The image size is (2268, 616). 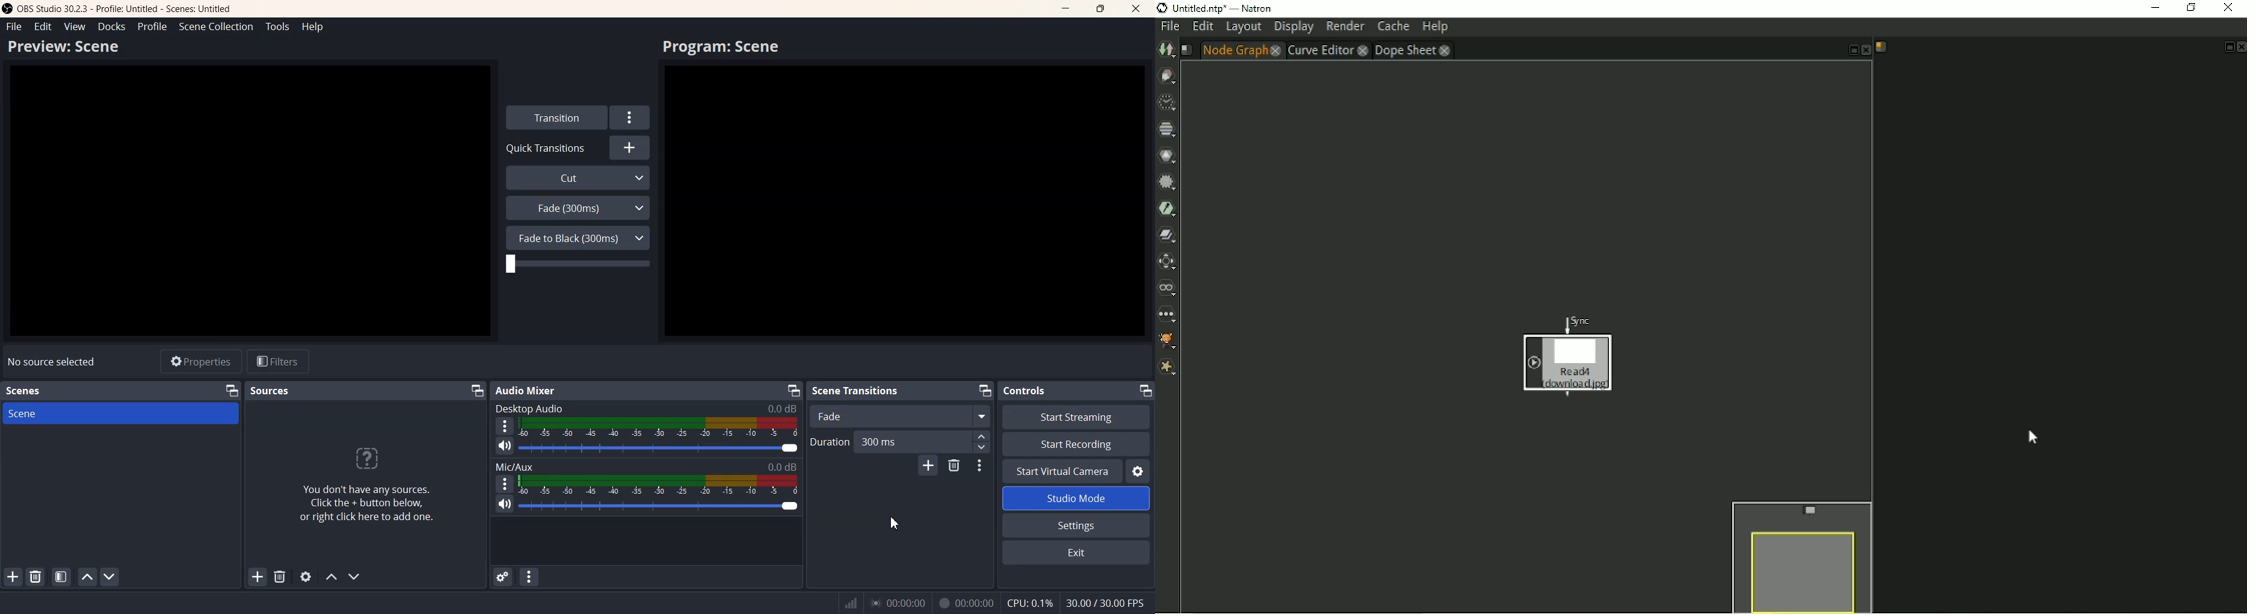 What do you see at coordinates (903, 200) in the screenshot?
I see `Preview window` at bounding box center [903, 200].